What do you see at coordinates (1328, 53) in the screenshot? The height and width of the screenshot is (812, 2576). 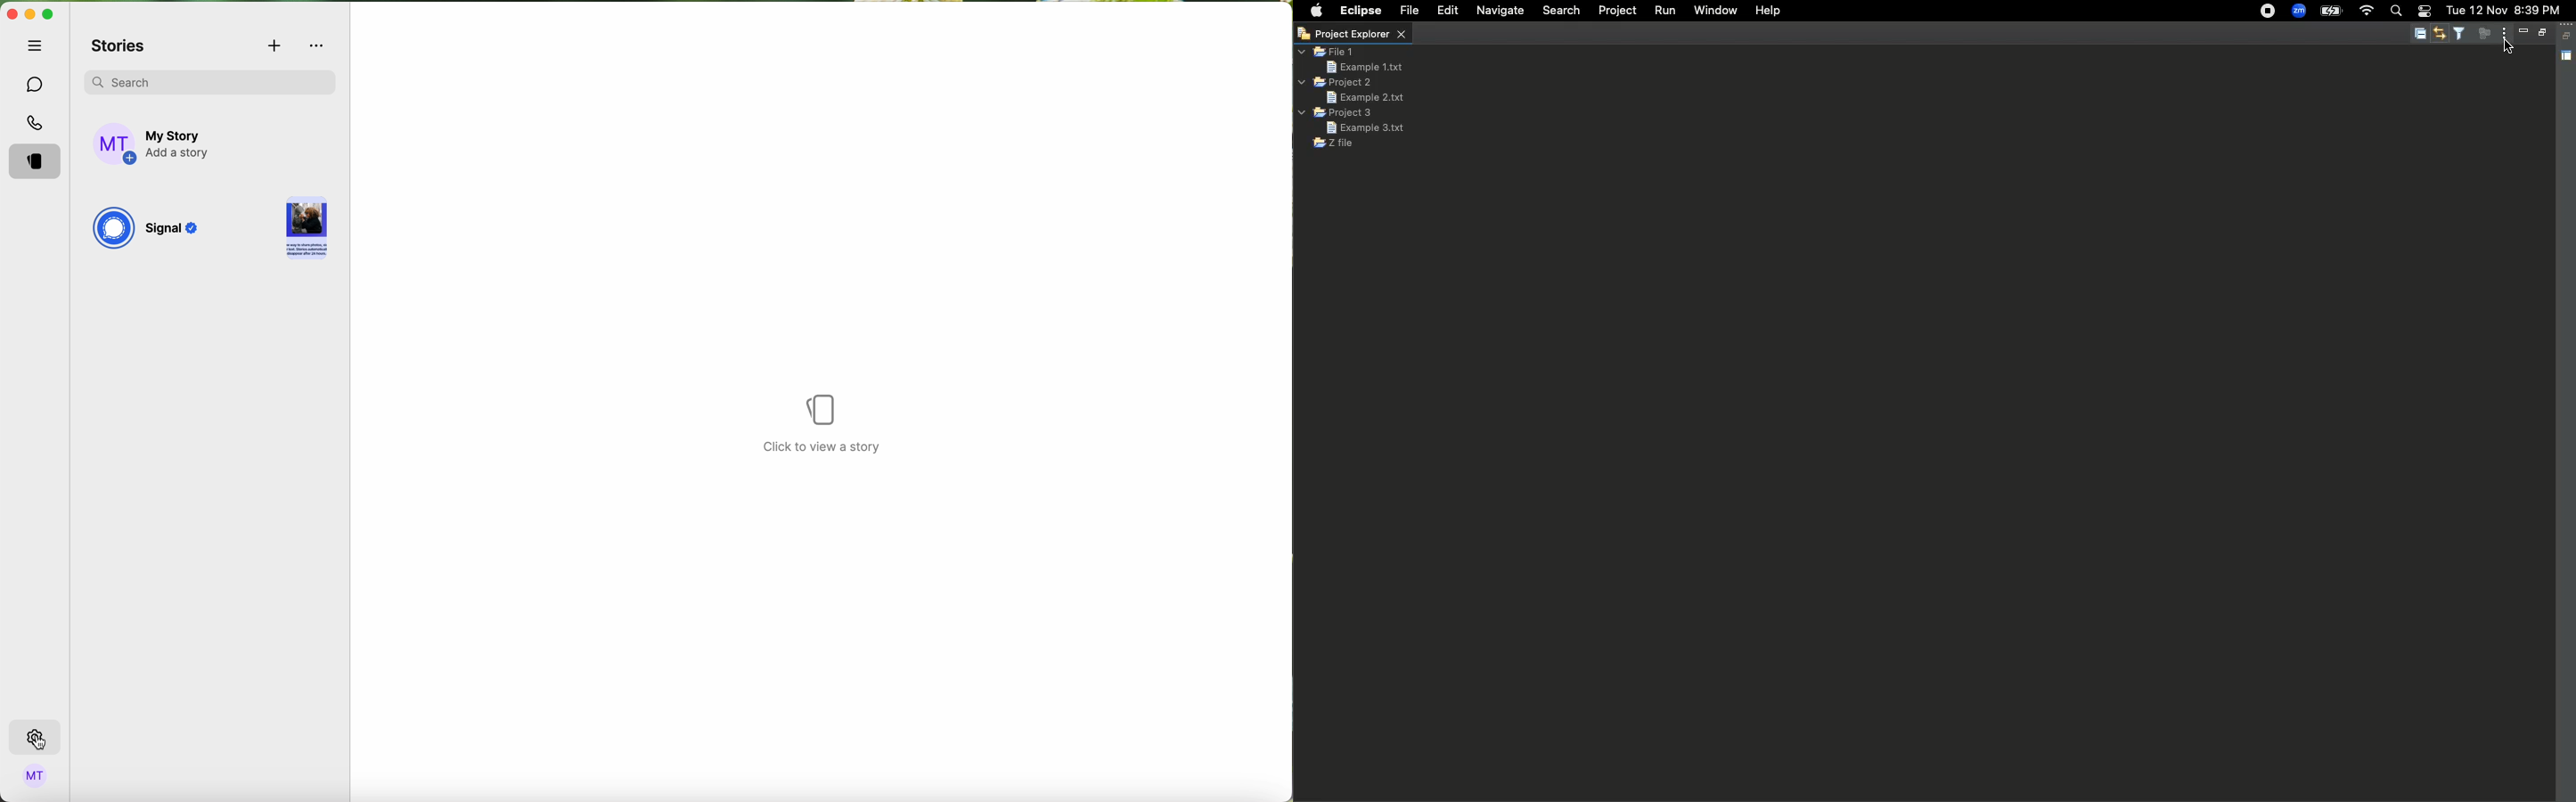 I see `File 1` at bounding box center [1328, 53].